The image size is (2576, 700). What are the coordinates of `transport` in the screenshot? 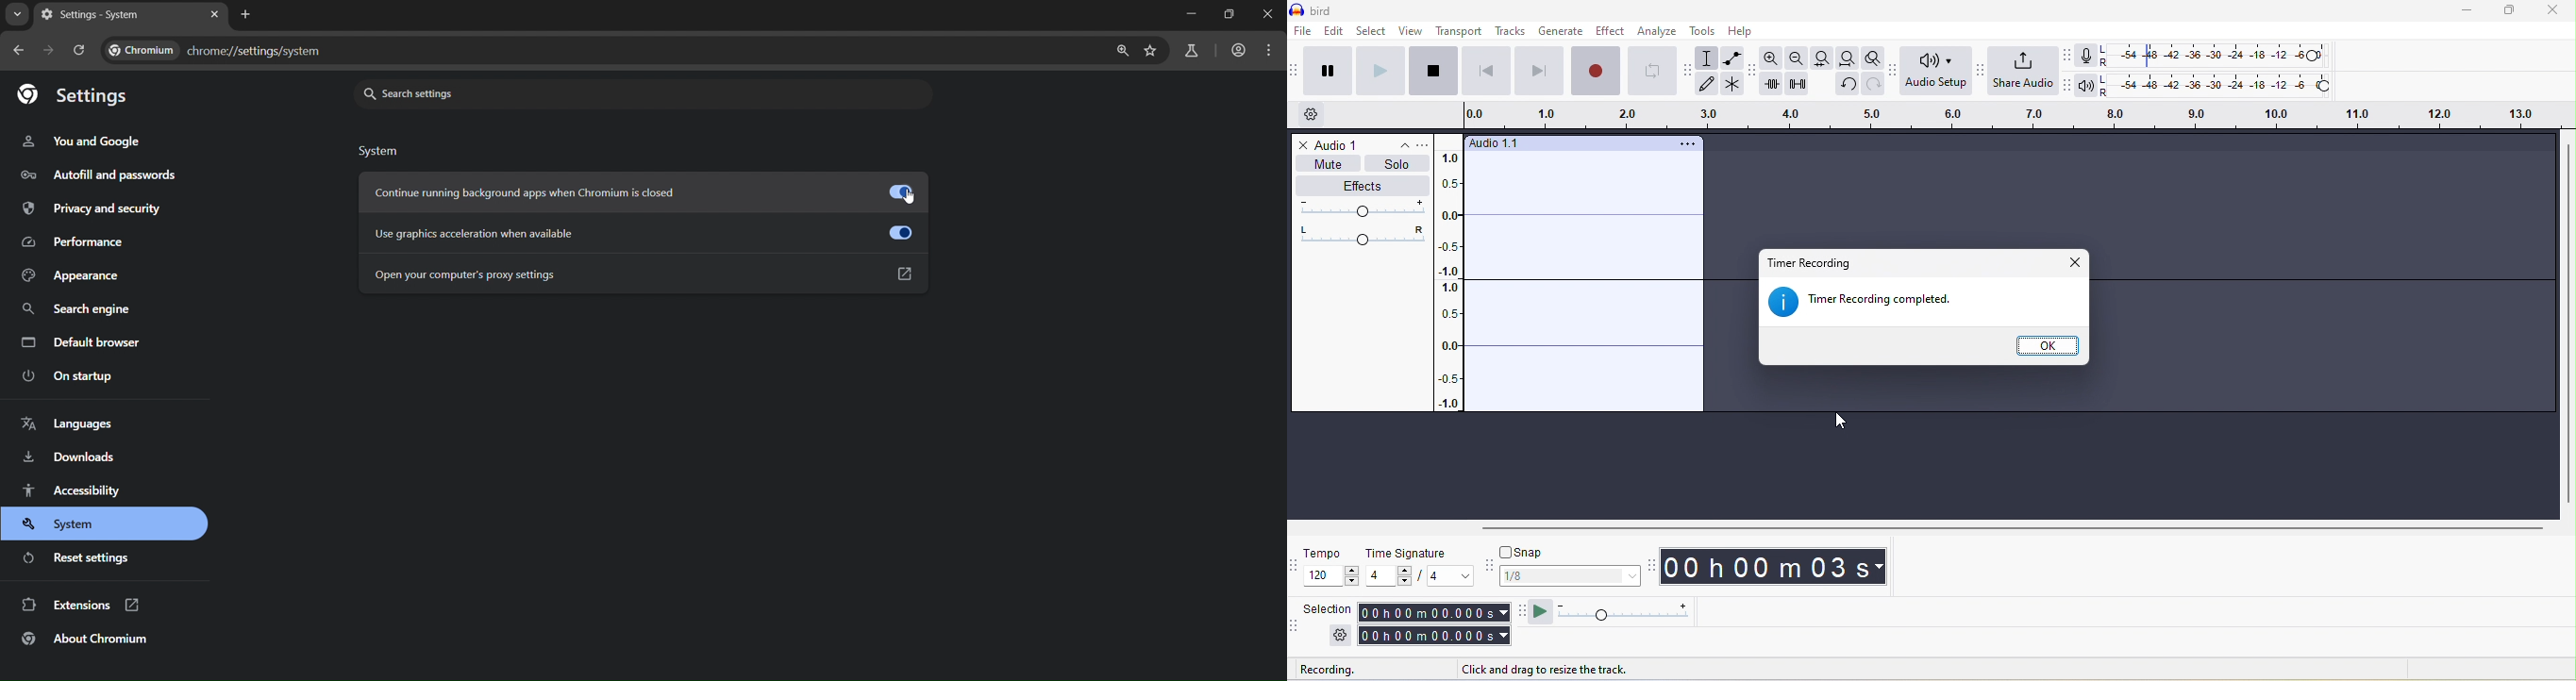 It's located at (1459, 30).